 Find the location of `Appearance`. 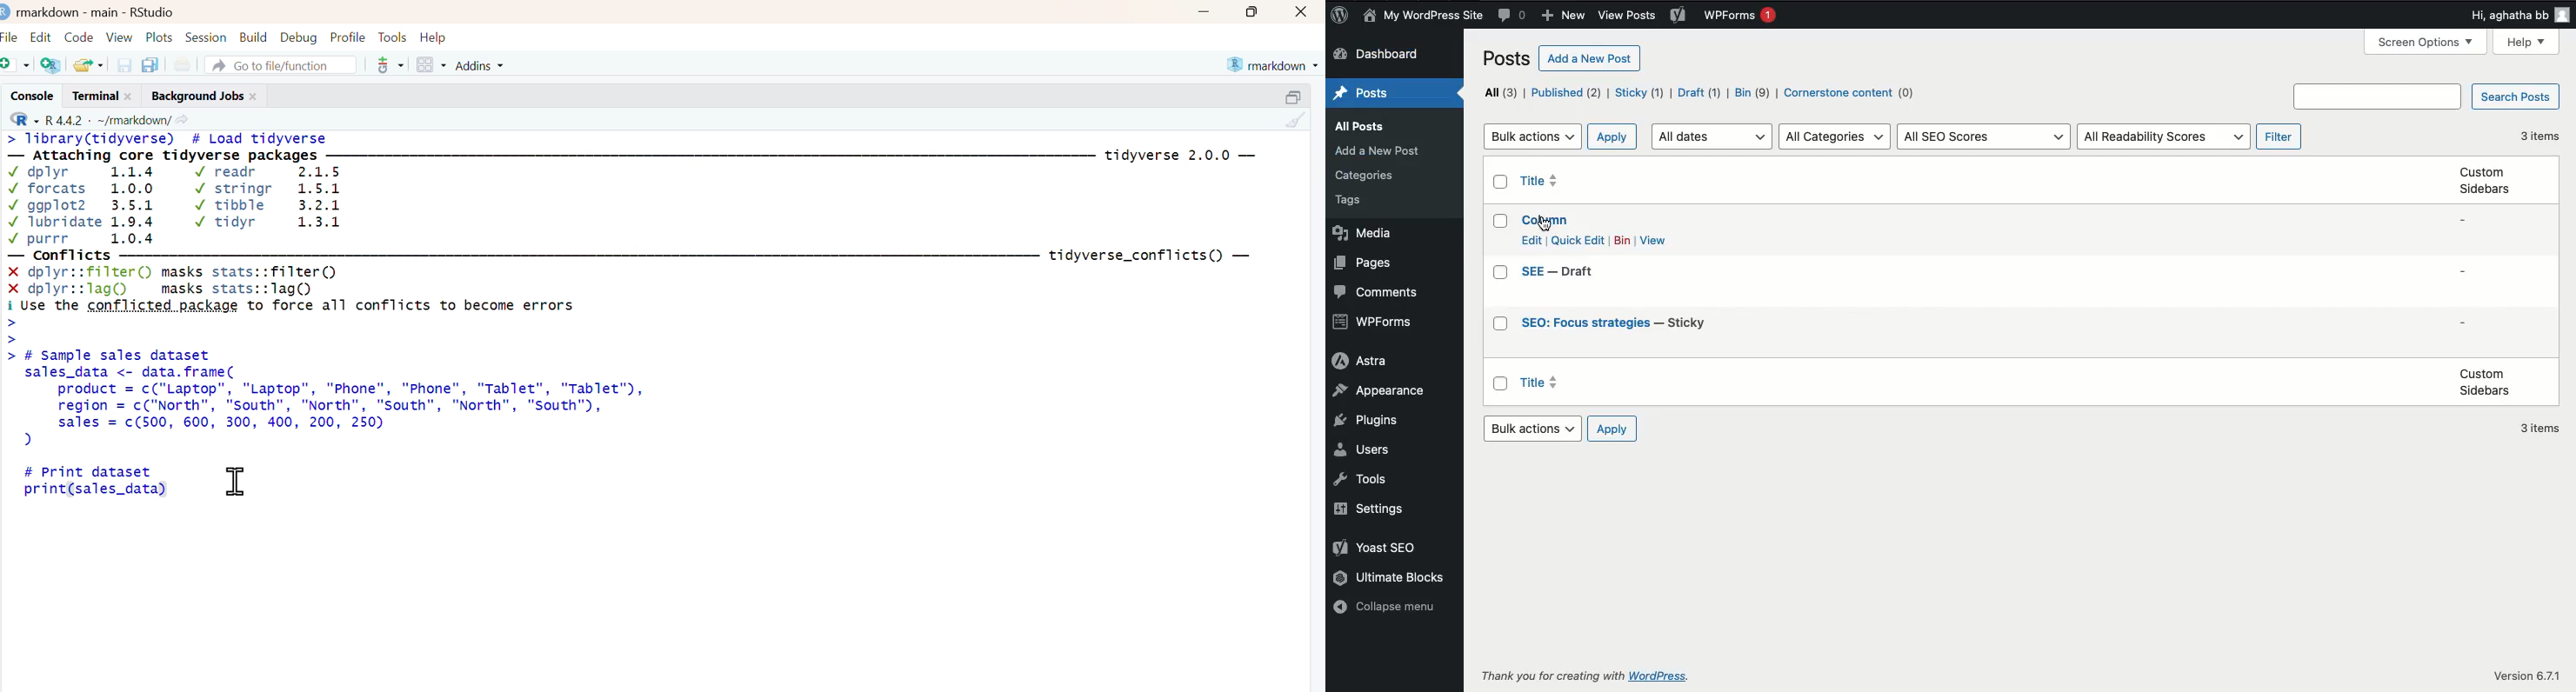

Appearance is located at coordinates (1383, 391).